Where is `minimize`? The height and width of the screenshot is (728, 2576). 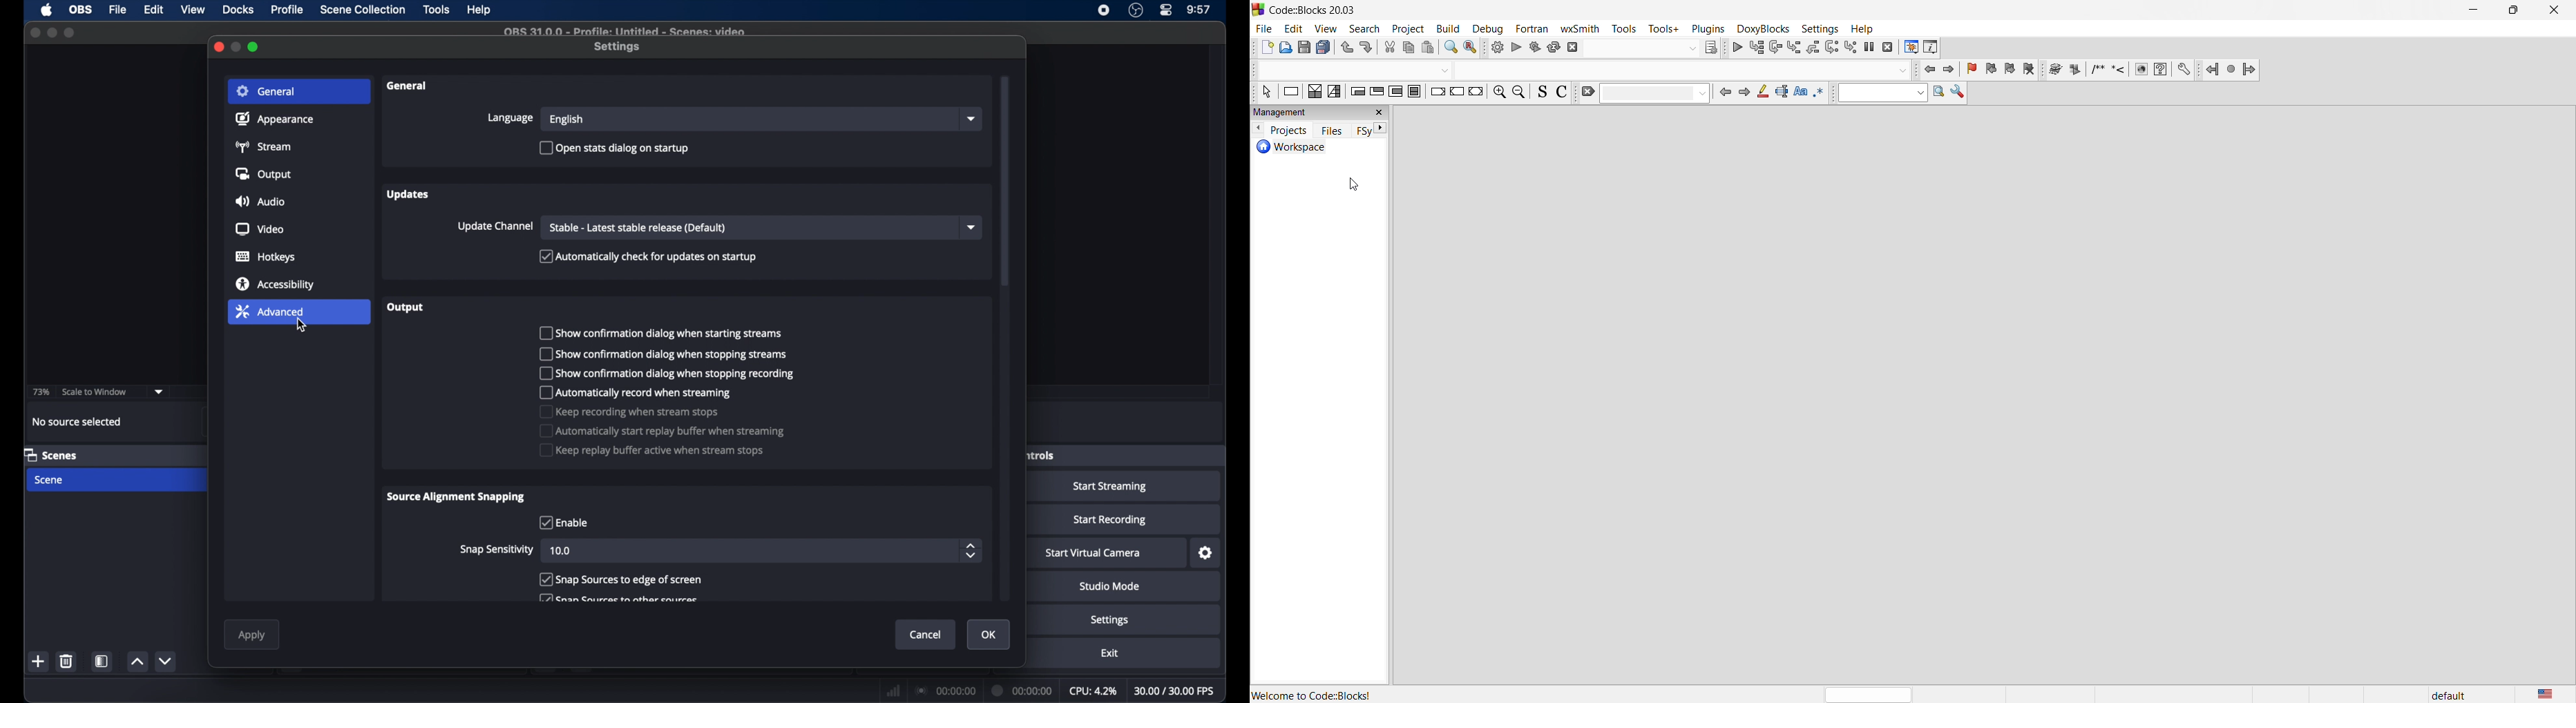 minimize is located at coordinates (237, 47).